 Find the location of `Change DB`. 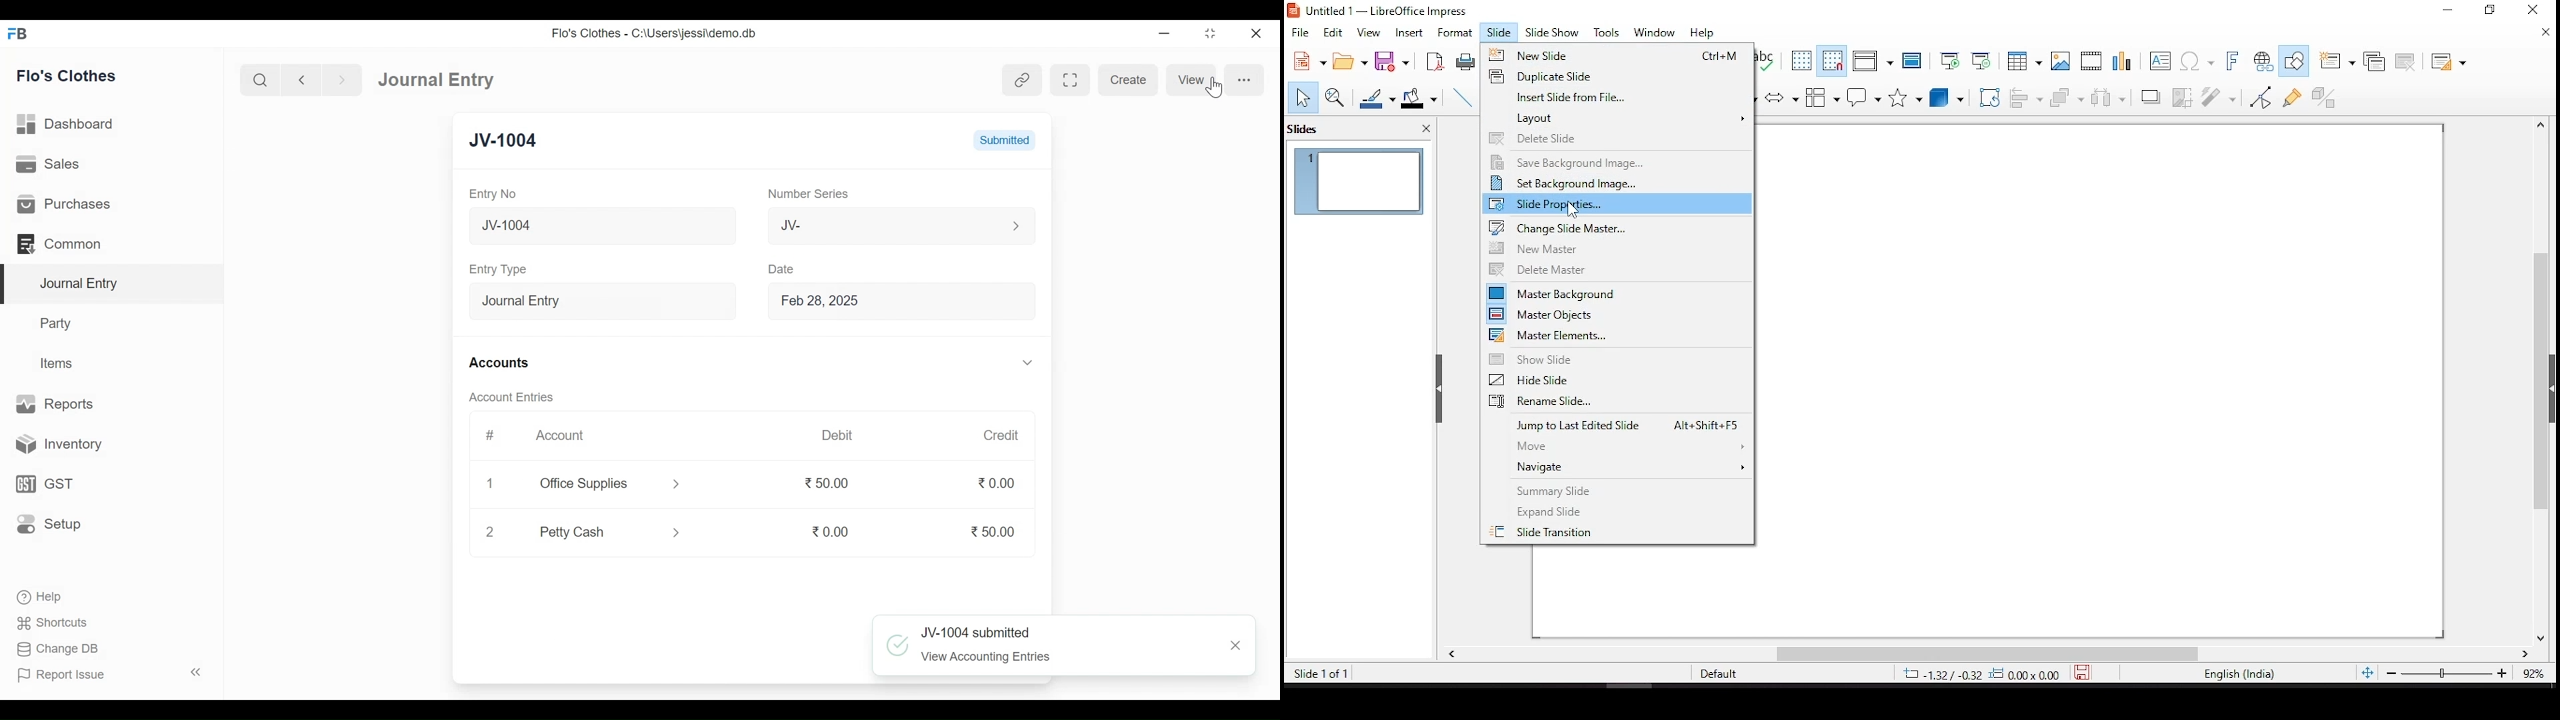

Change DB is located at coordinates (57, 647).